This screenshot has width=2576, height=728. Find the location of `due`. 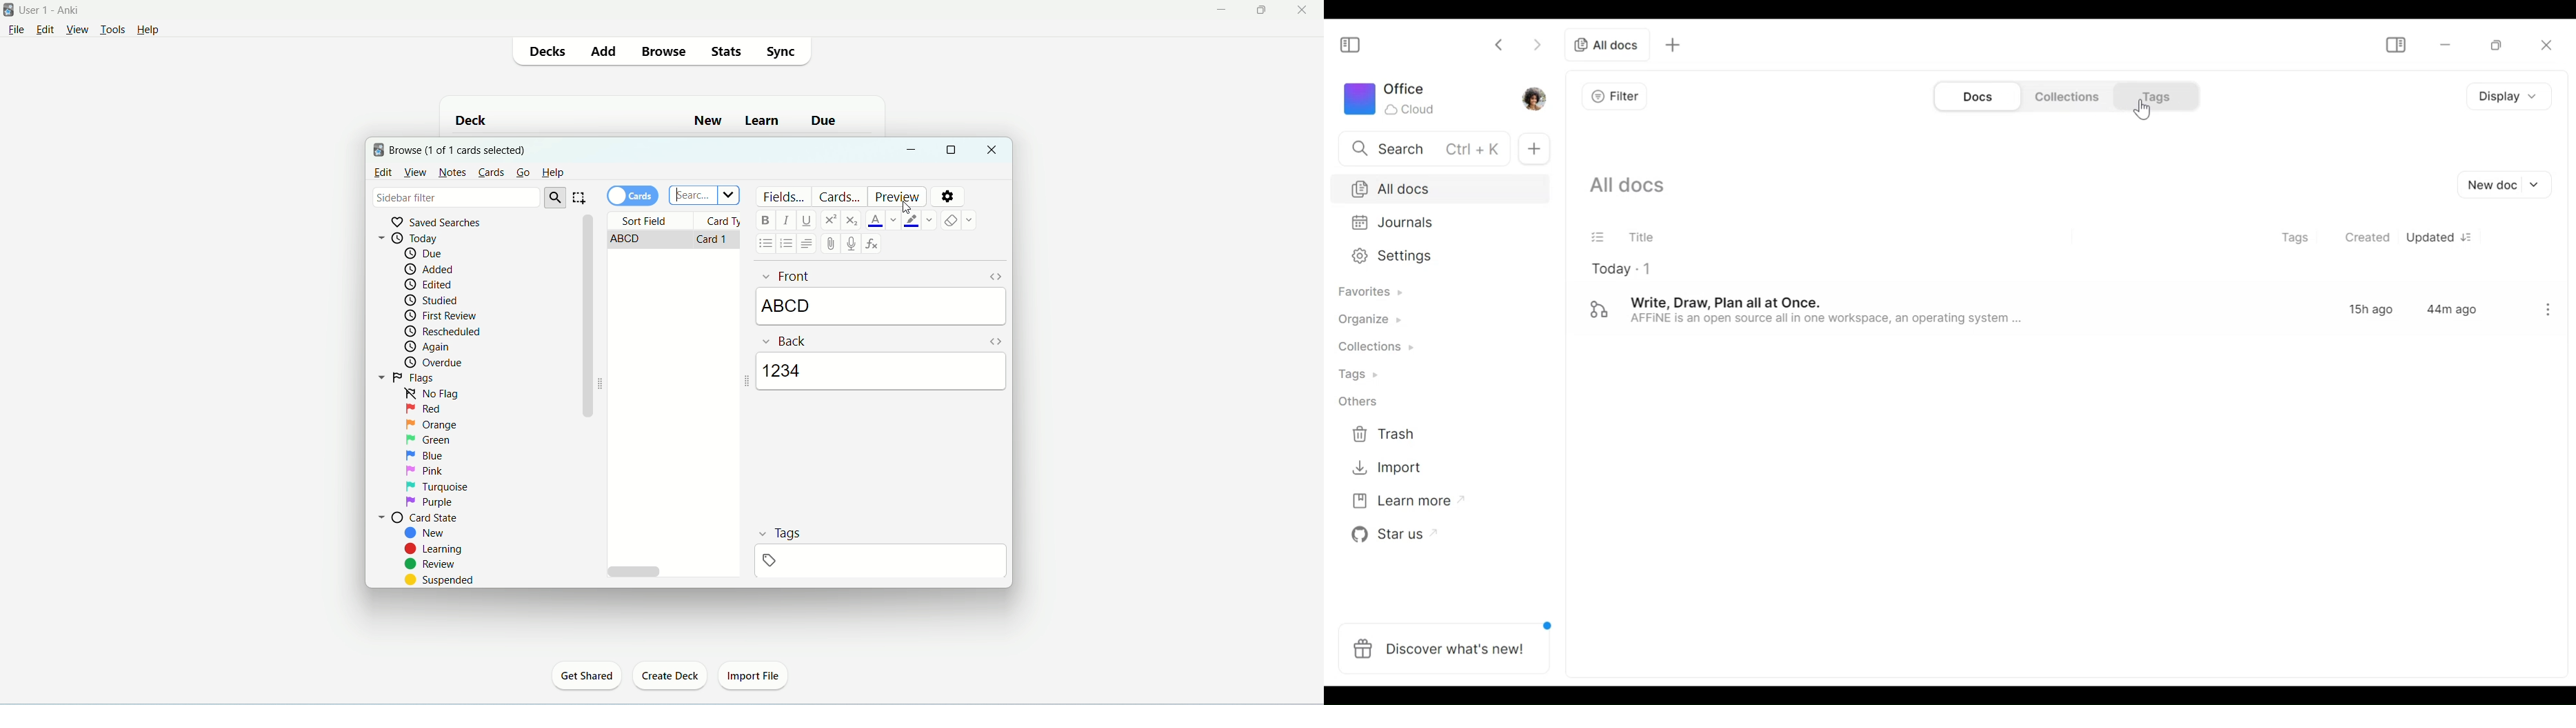

due is located at coordinates (427, 253).